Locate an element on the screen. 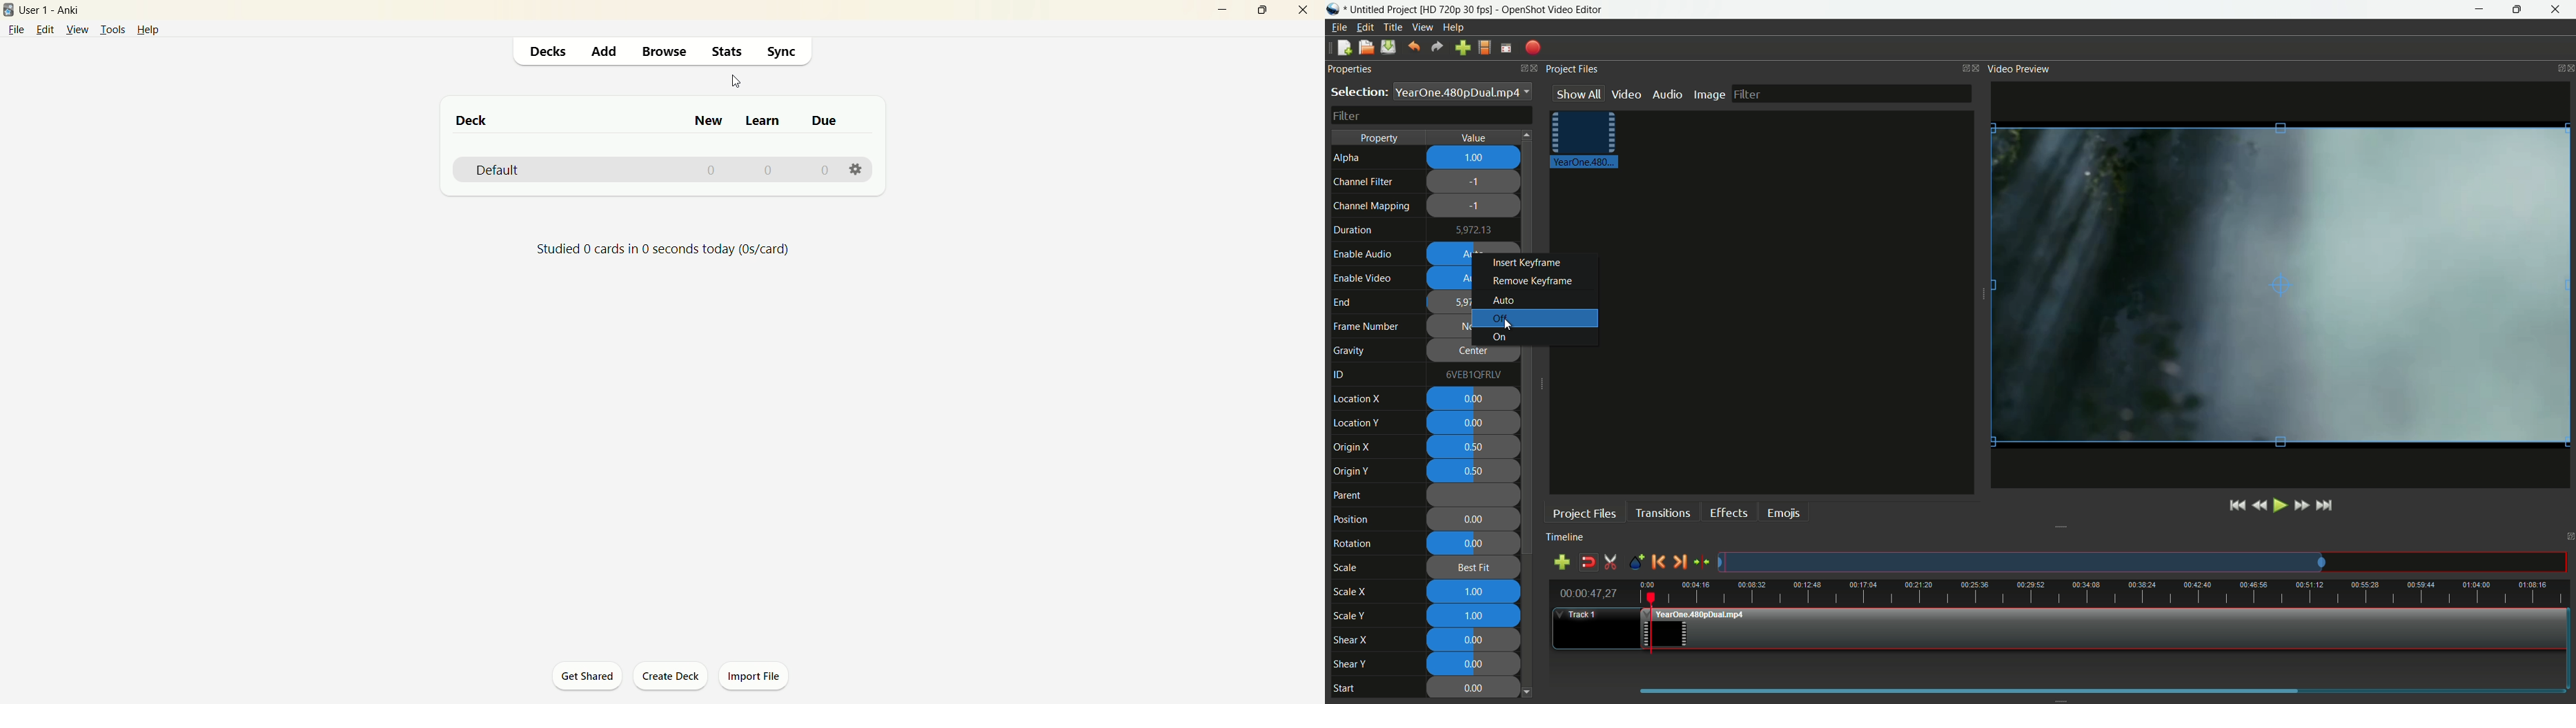 This screenshot has height=728, width=2576. User1-Anki is located at coordinates (59, 10).